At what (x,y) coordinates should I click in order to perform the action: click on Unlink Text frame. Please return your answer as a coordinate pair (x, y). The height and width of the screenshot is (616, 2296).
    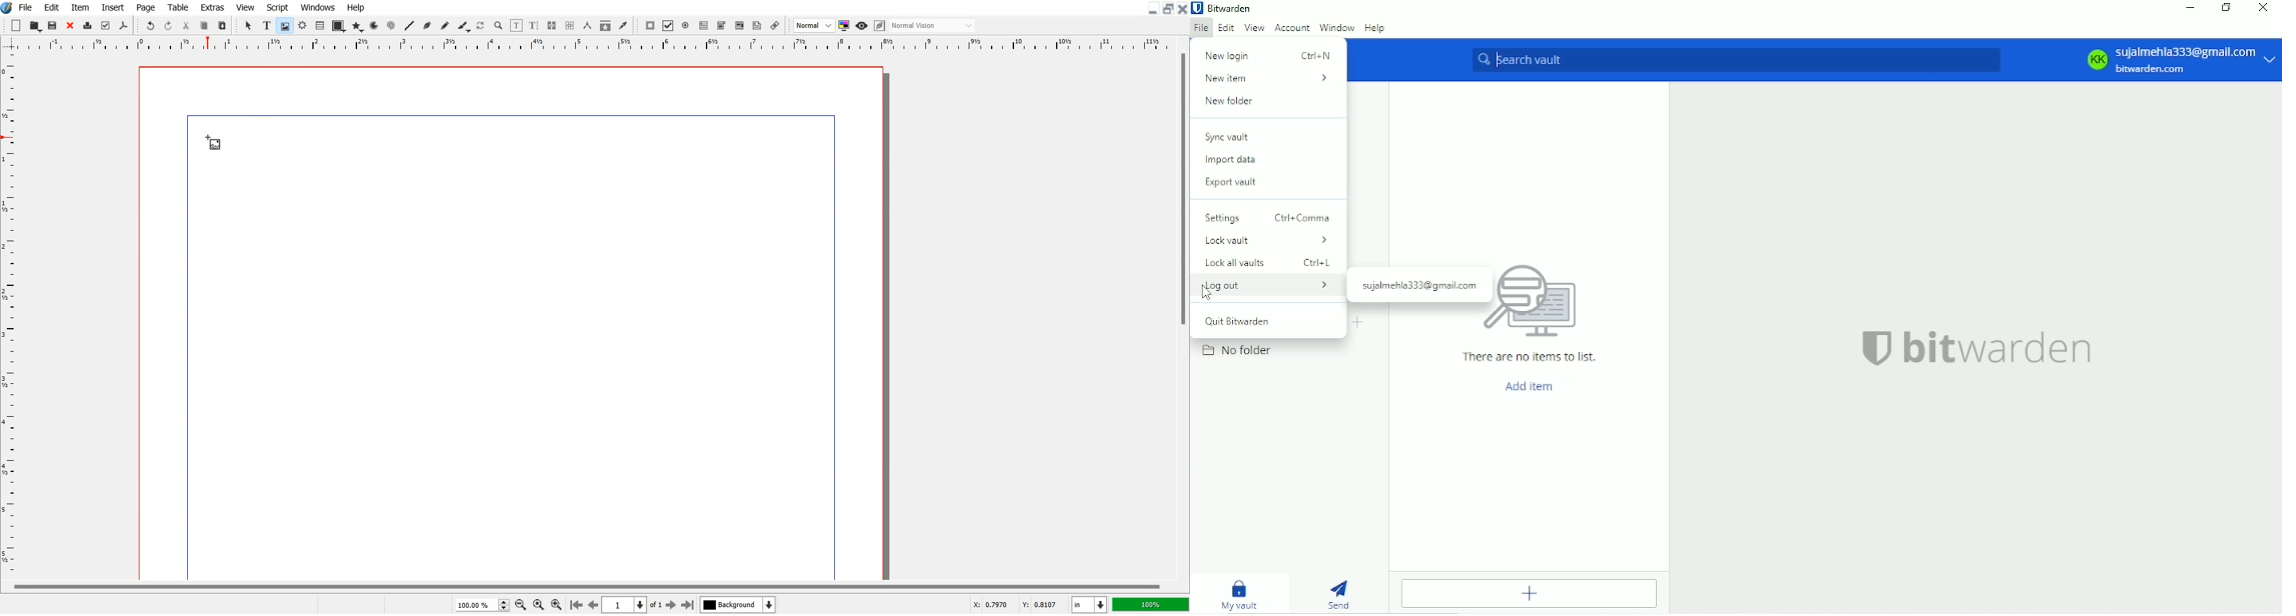
    Looking at the image, I should click on (571, 25).